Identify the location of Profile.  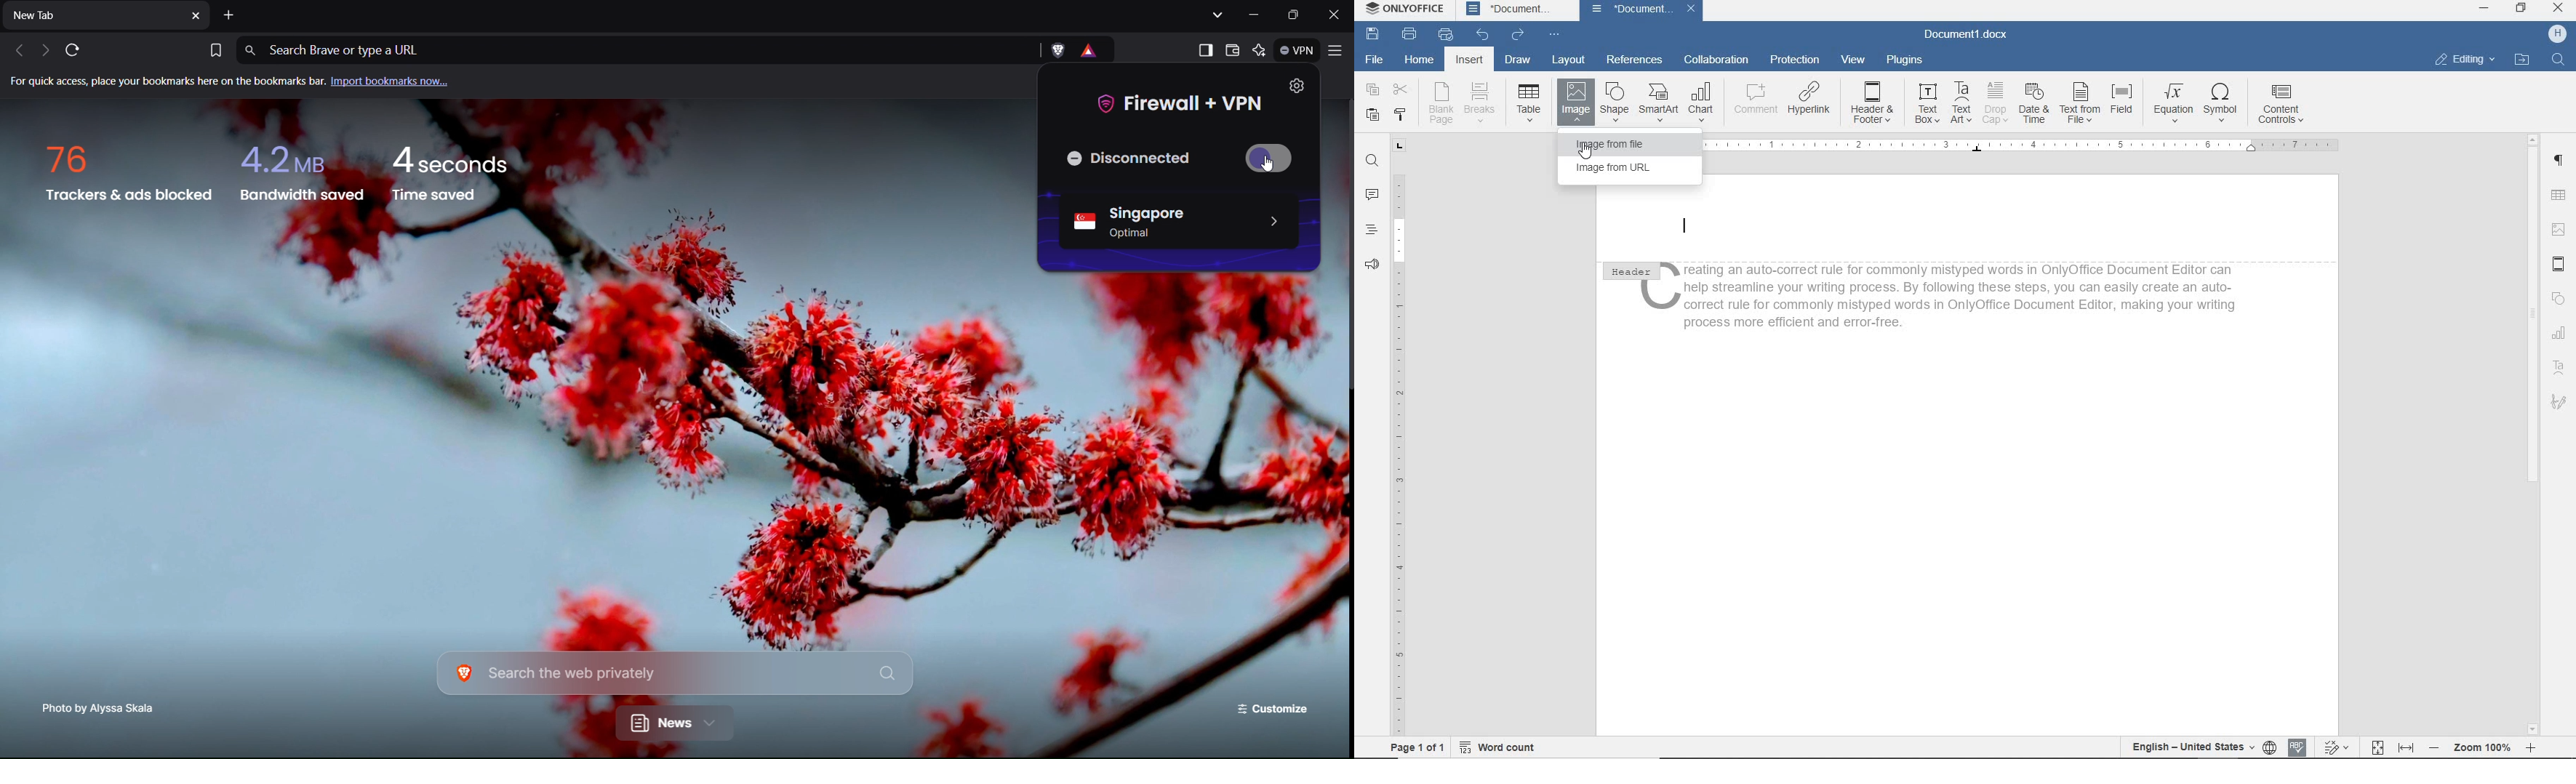
(2557, 34).